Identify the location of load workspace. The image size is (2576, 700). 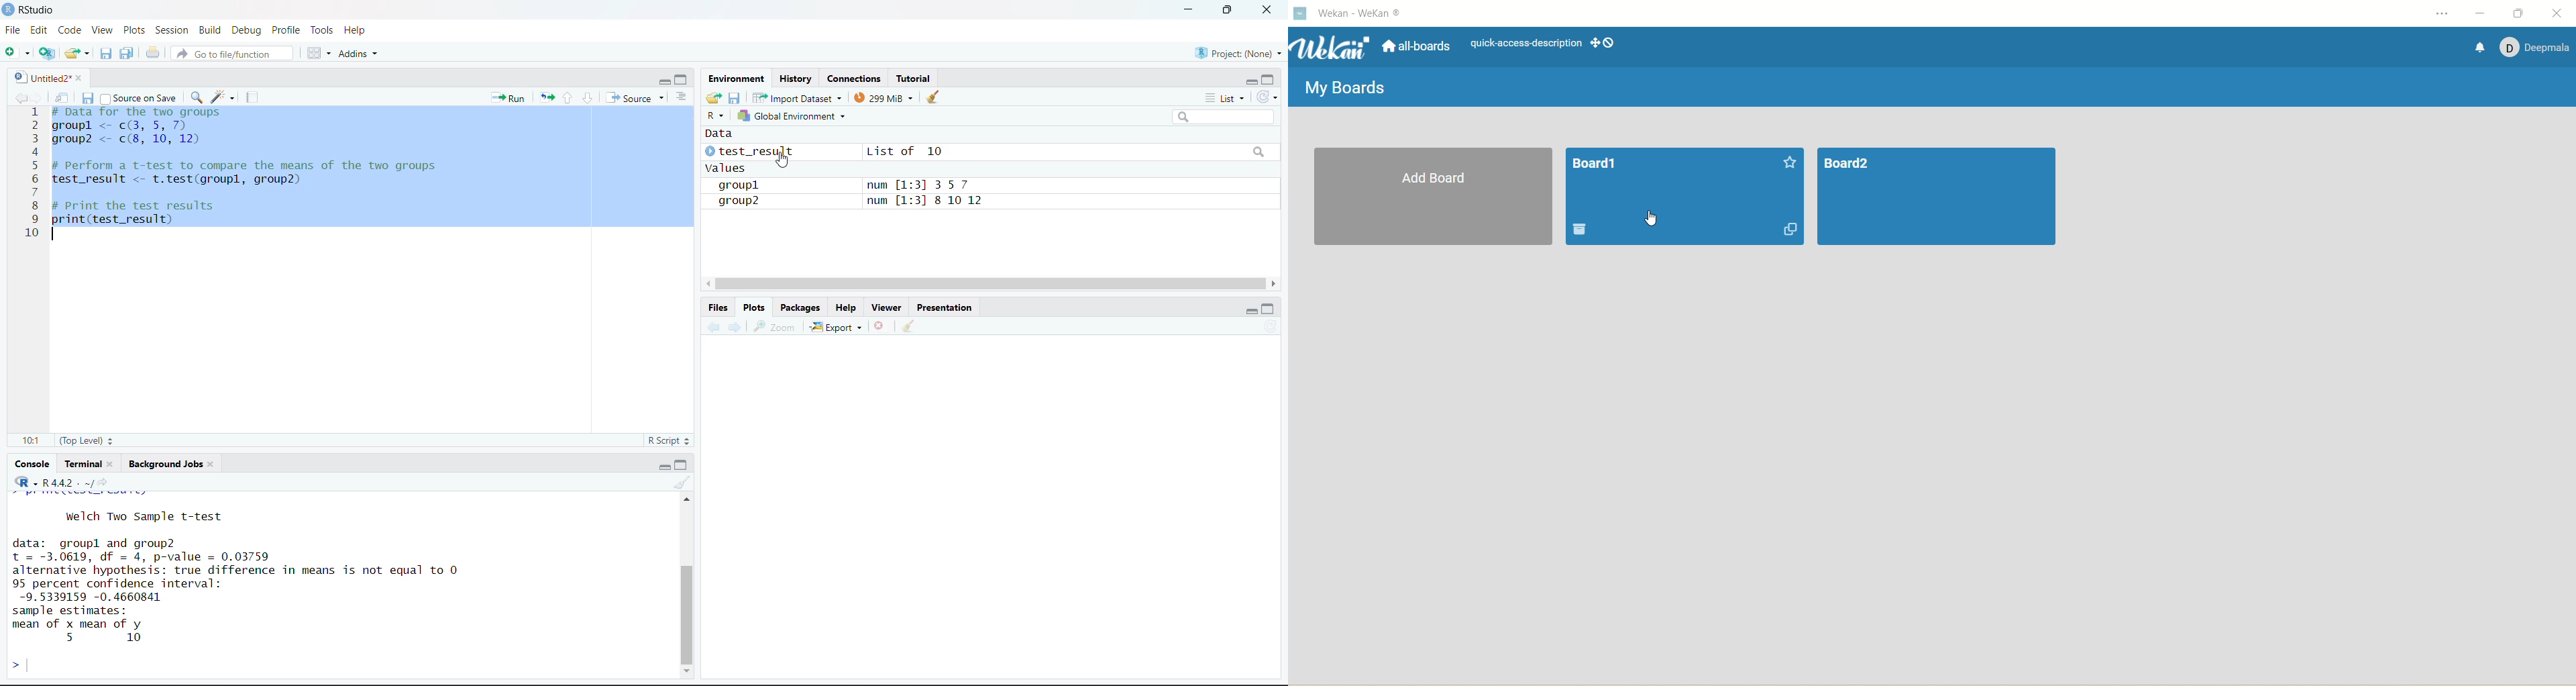
(714, 98).